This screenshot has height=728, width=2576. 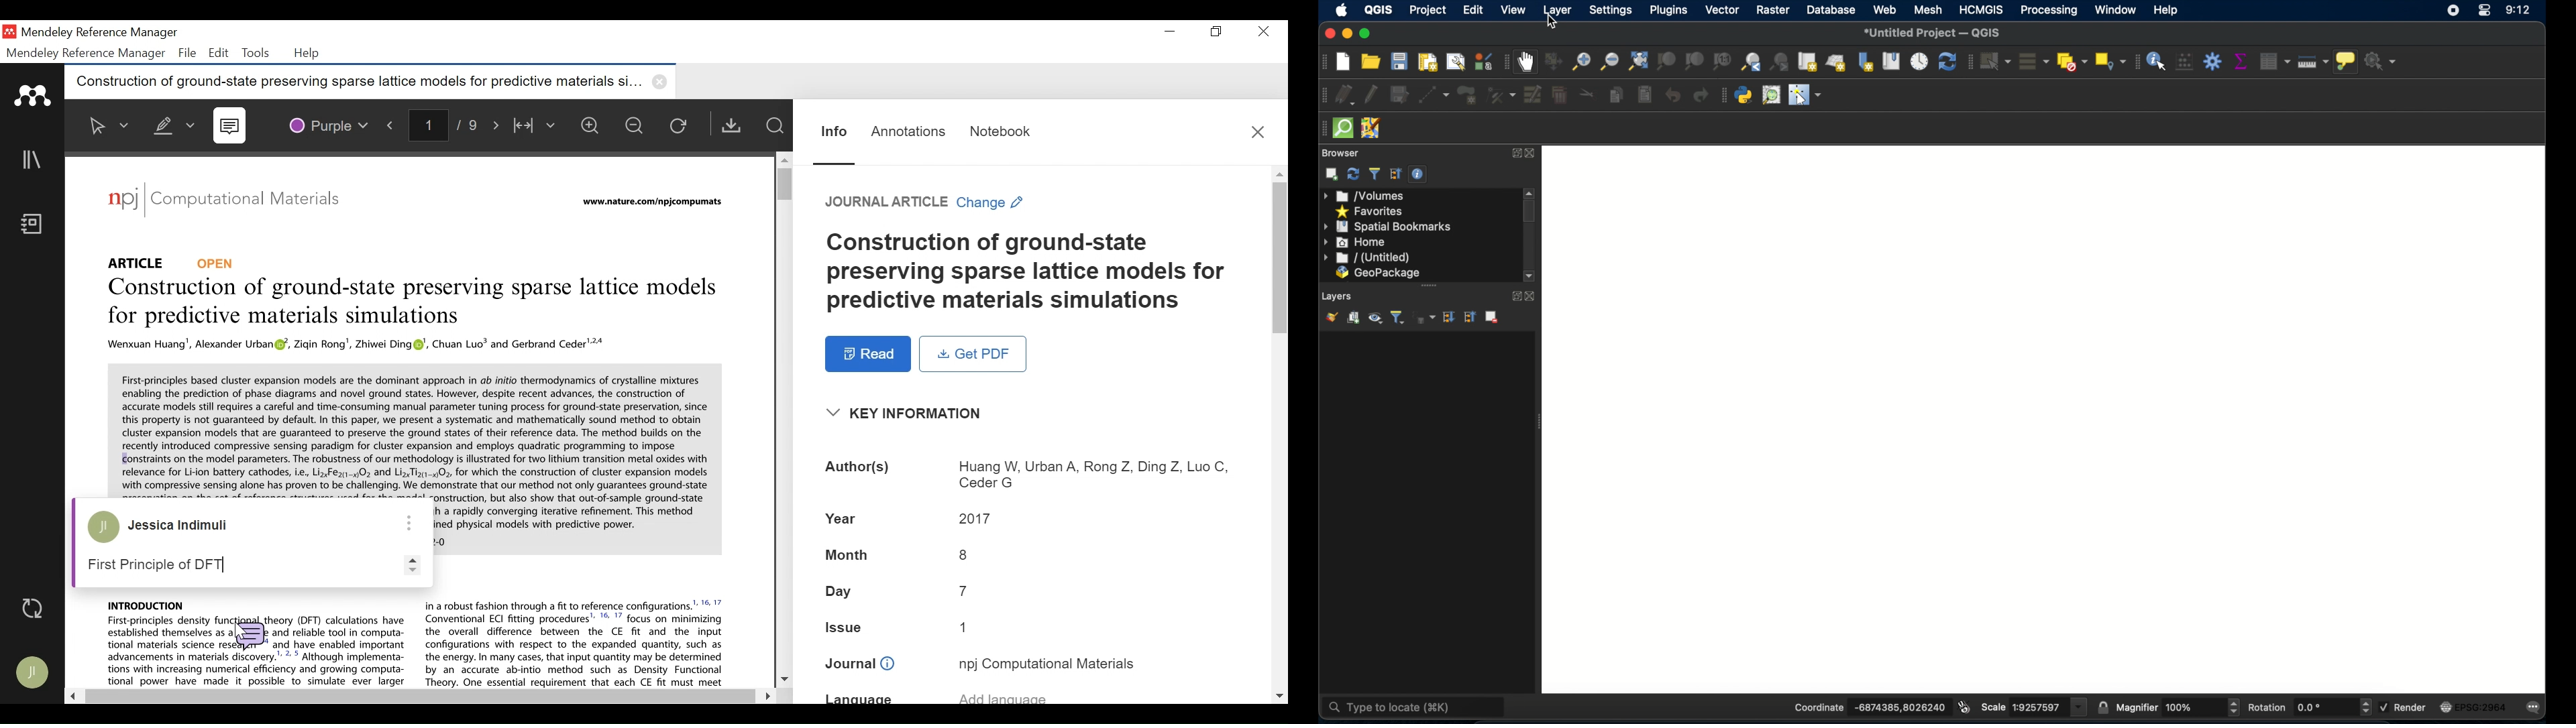 What do you see at coordinates (1334, 296) in the screenshot?
I see `Layers` at bounding box center [1334, 296].